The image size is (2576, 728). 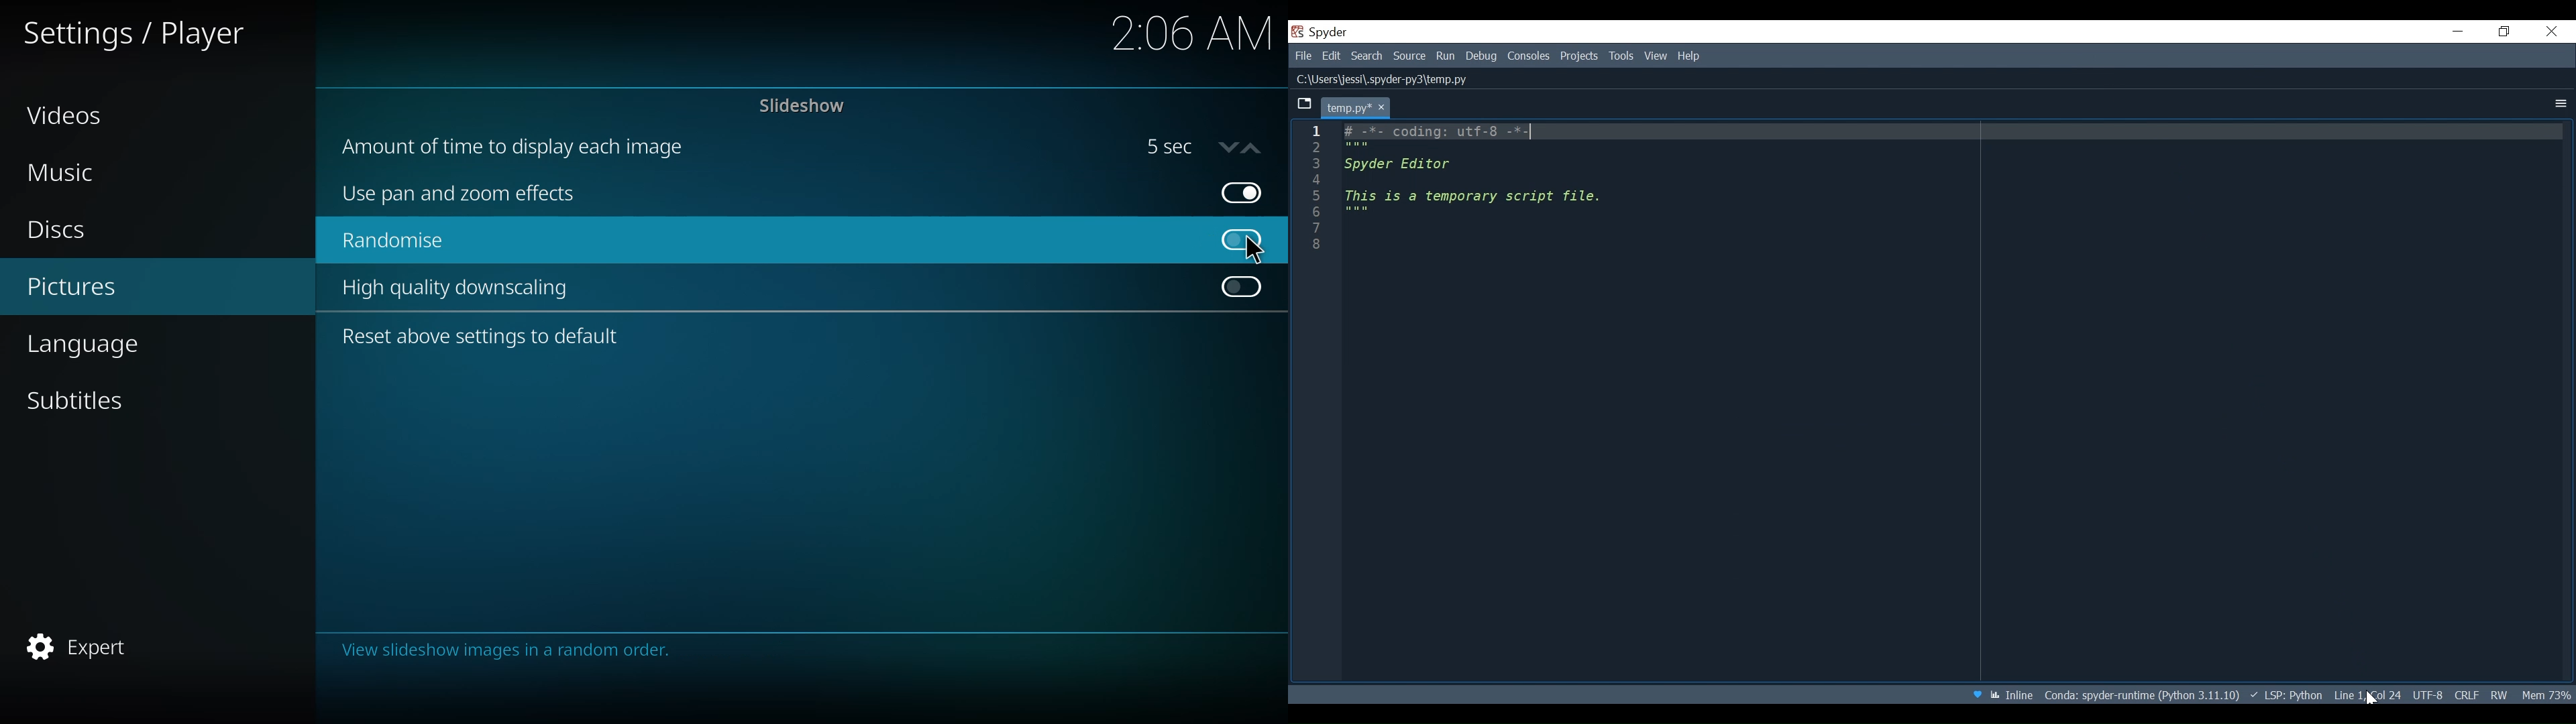 I want to click on 5 sec, so click(x=1208, y=146).